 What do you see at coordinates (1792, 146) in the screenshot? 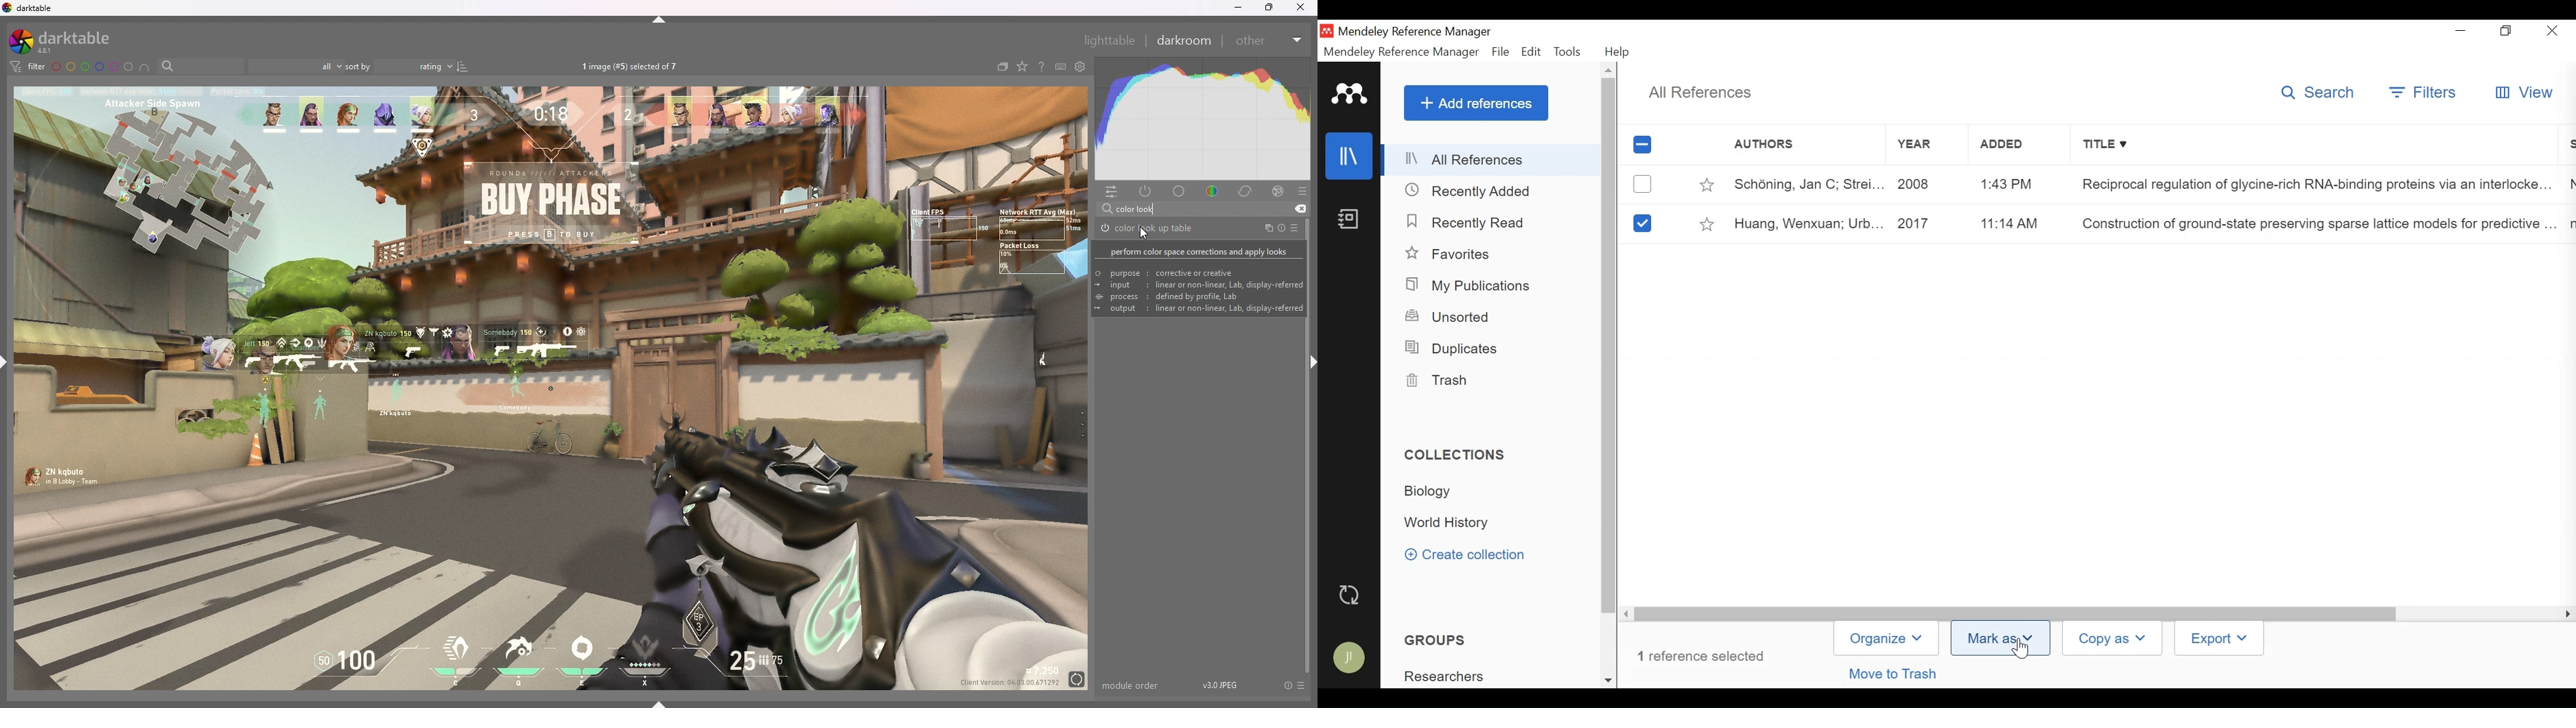
I see `Authors` at bounding box center [1792, 146].